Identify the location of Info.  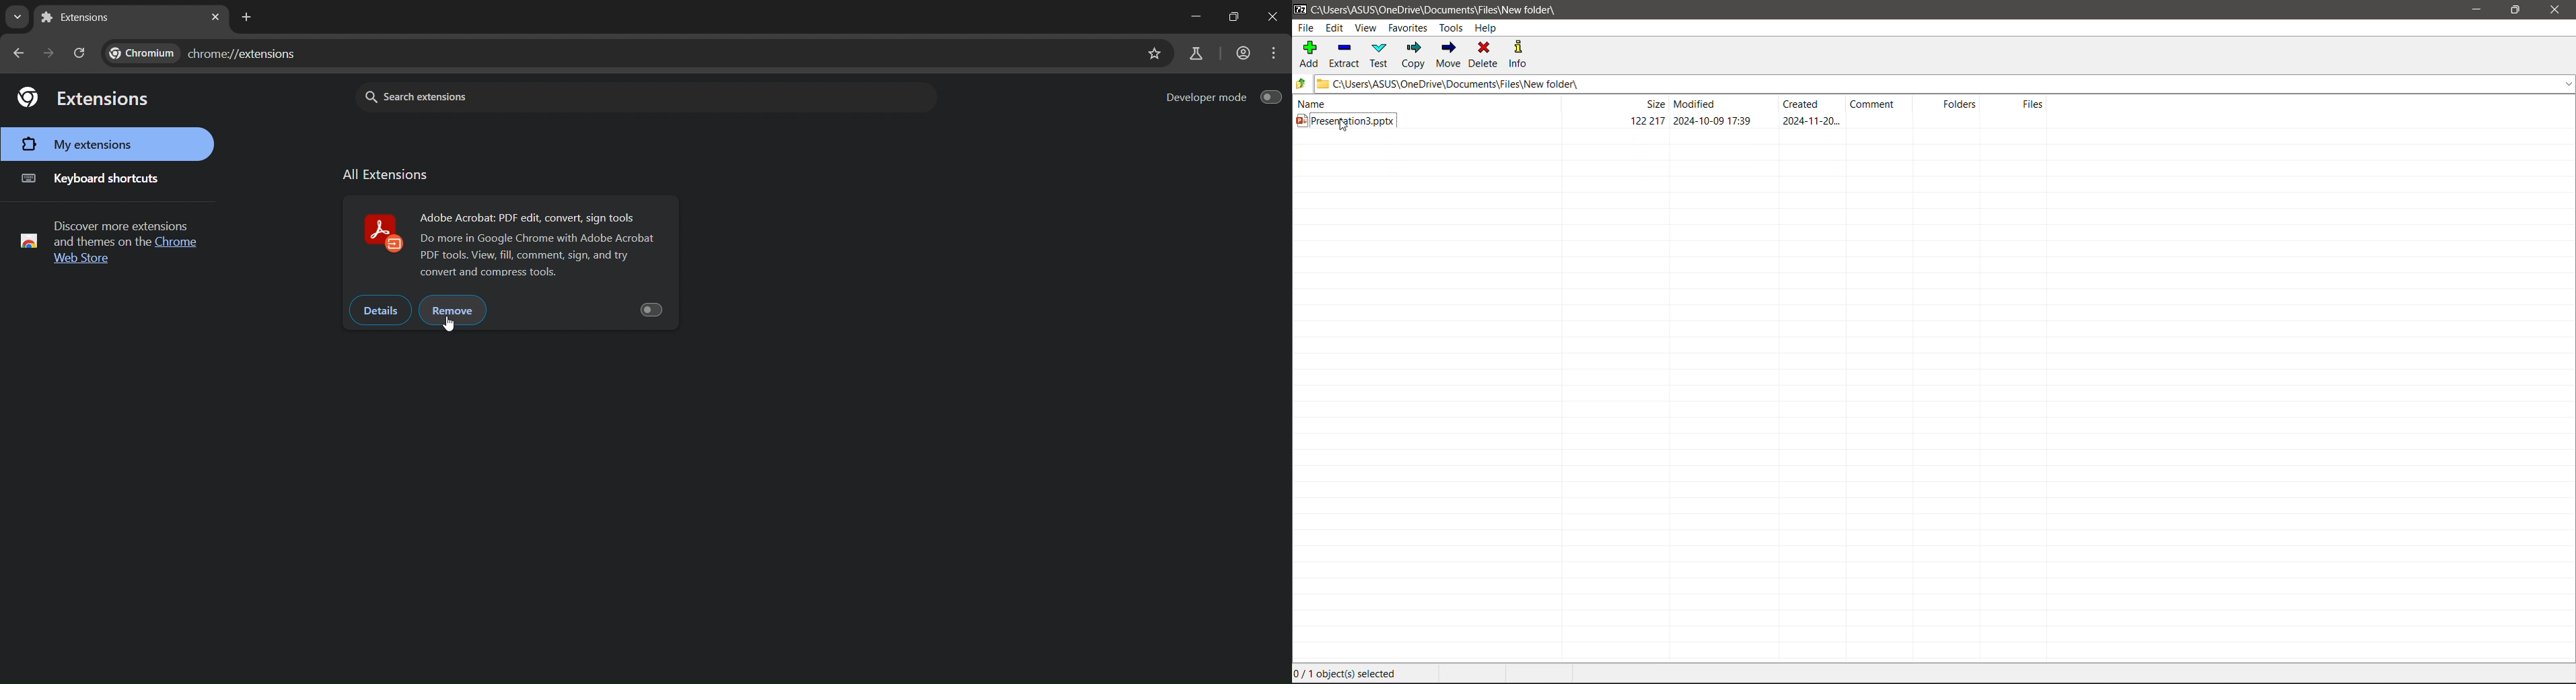
(1519, 54).